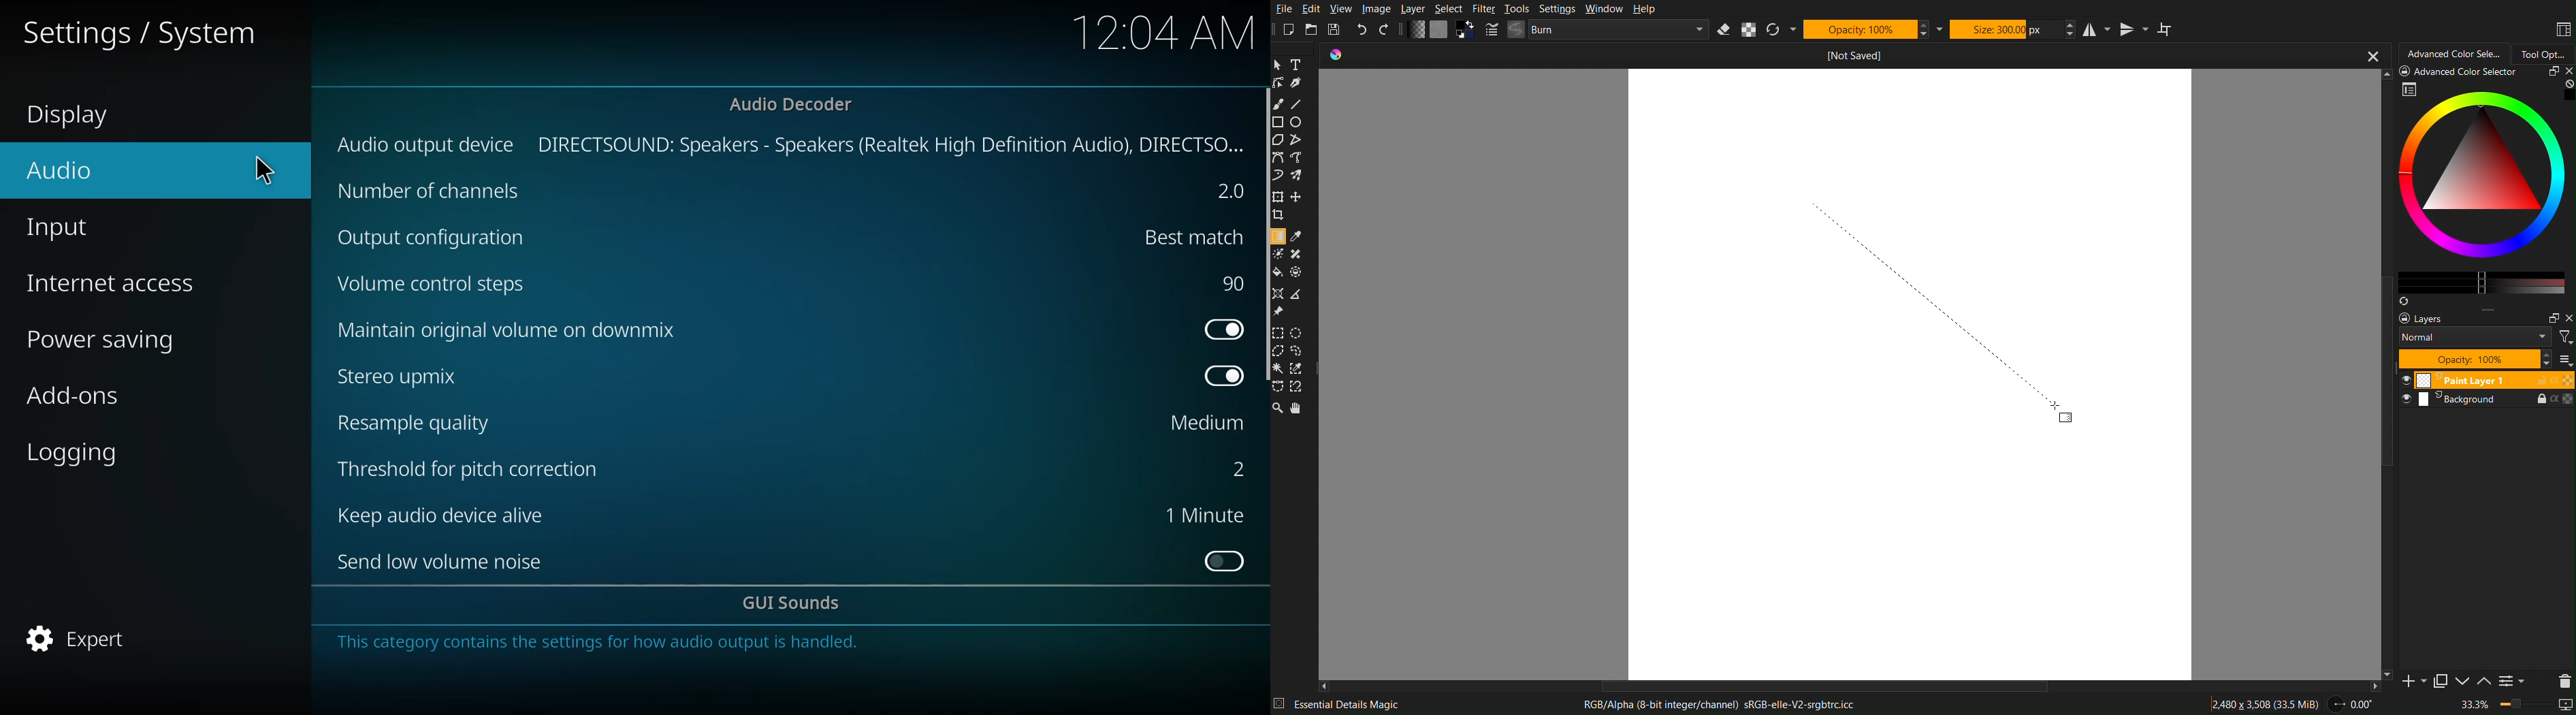 This screenshot has width=2576, height=728. I want to click on Brush, so click(1278, 104).